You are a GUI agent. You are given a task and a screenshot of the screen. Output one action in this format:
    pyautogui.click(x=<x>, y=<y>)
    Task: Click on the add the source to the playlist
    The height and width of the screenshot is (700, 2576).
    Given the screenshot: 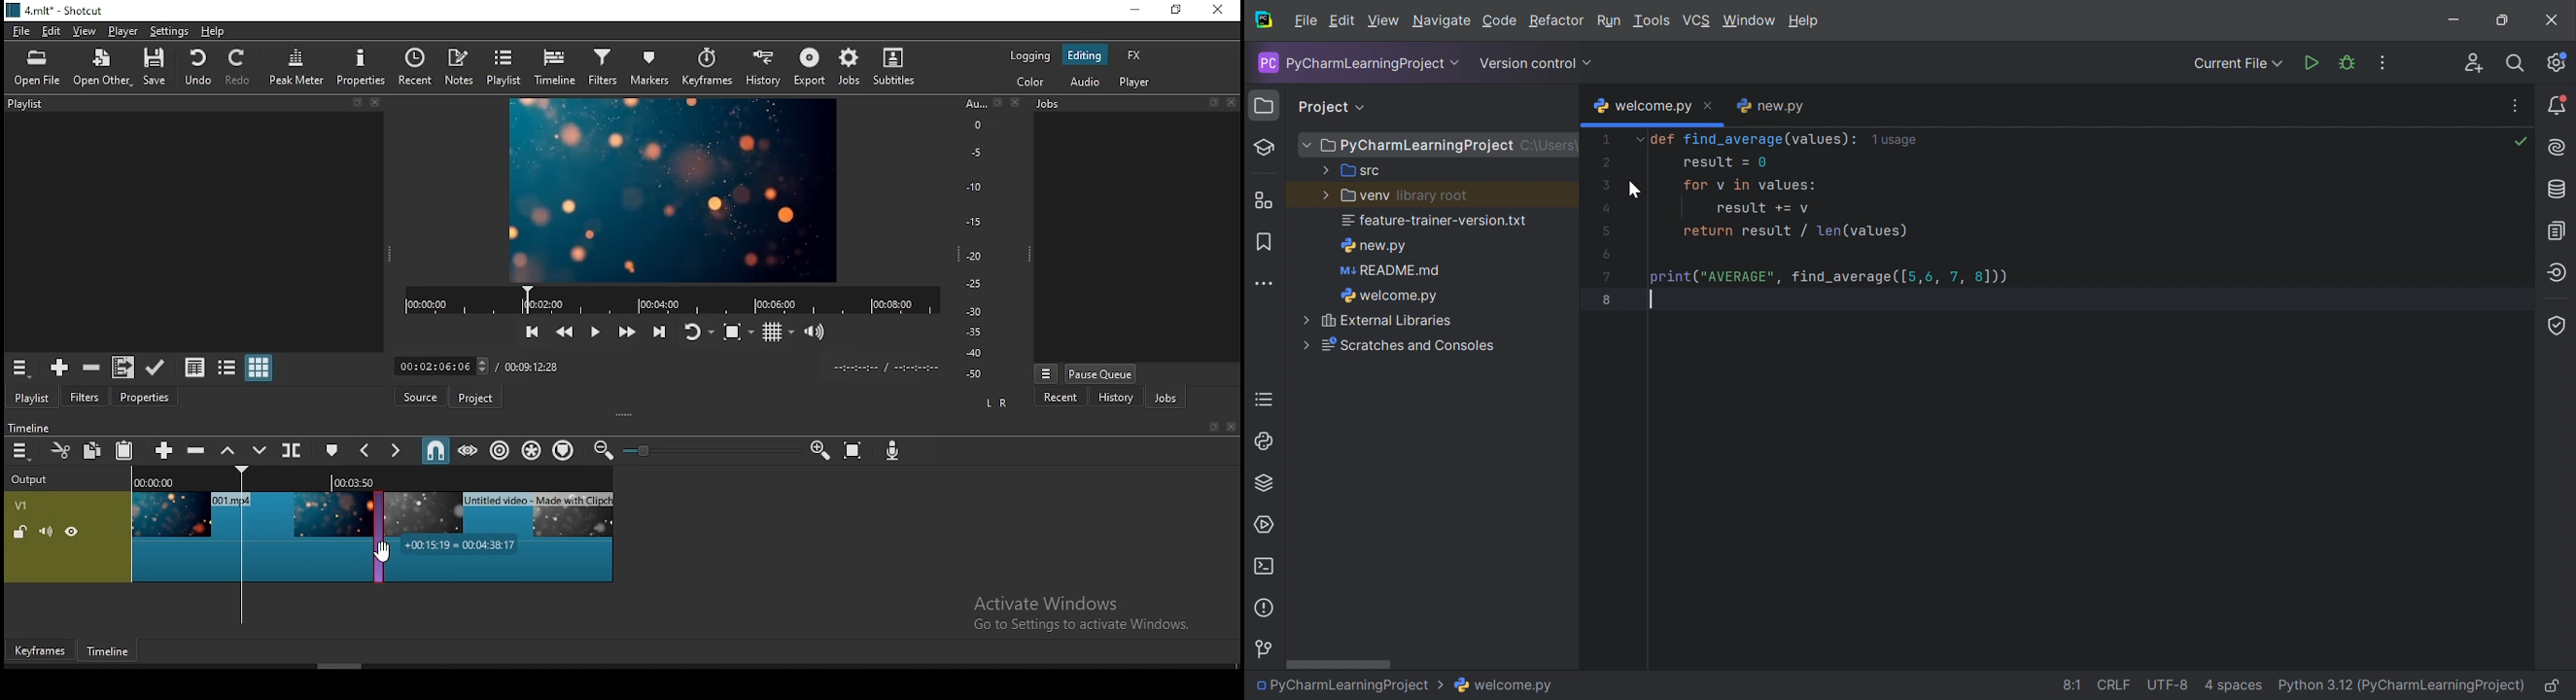 What is the action you would take?
    pyautogui.click(x=57, y=368)
    